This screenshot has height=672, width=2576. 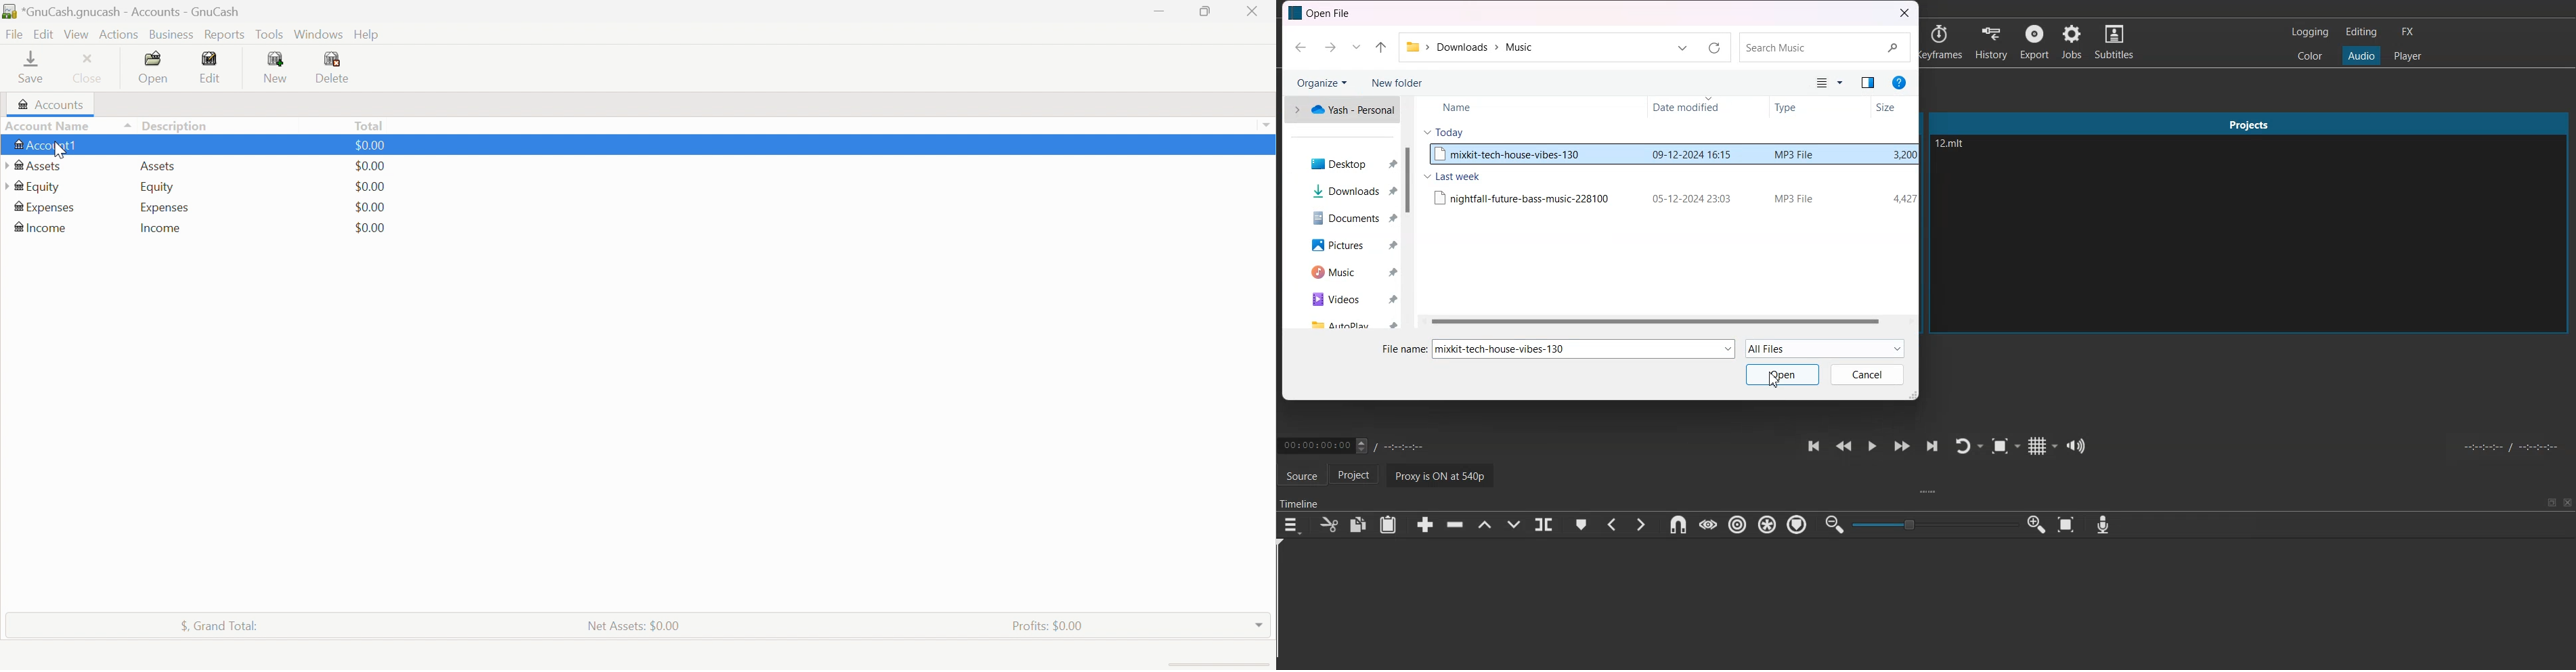 I want to click on Pictures, so click(x=1347, y=246).